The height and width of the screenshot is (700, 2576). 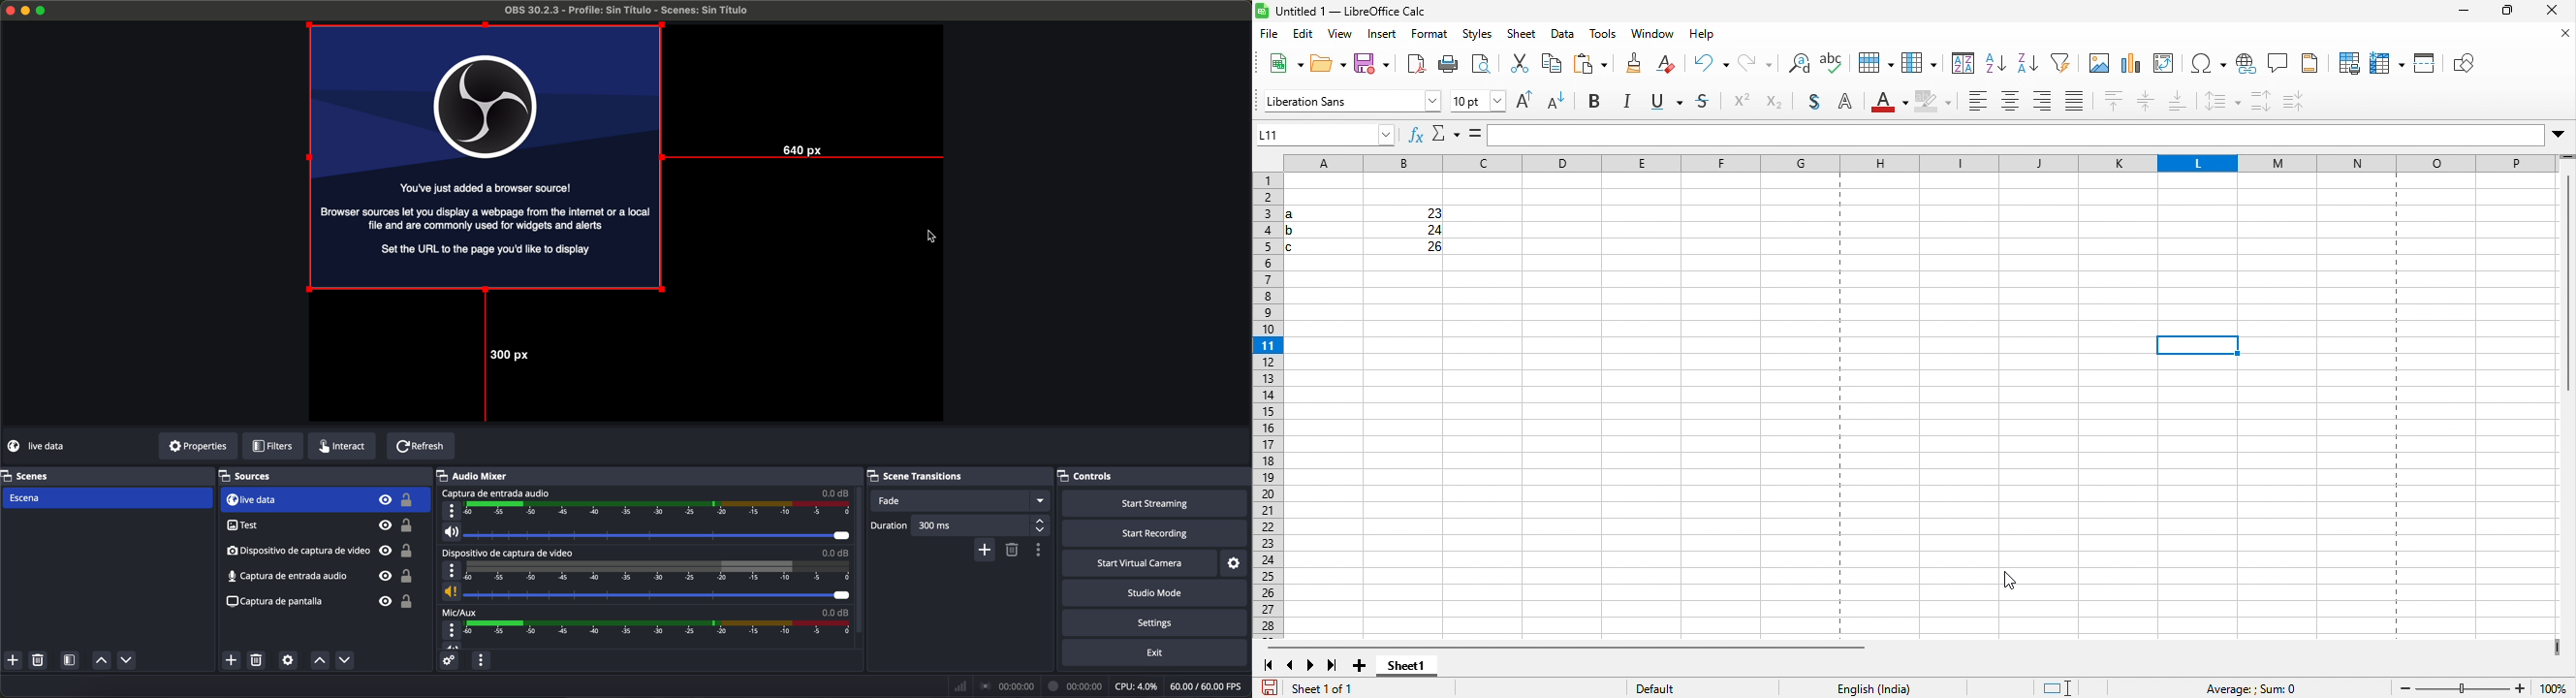 What do you see at coordinates (2466, 685) in the screenshot?
I see `zoom` at bounding box center [2466, 685].